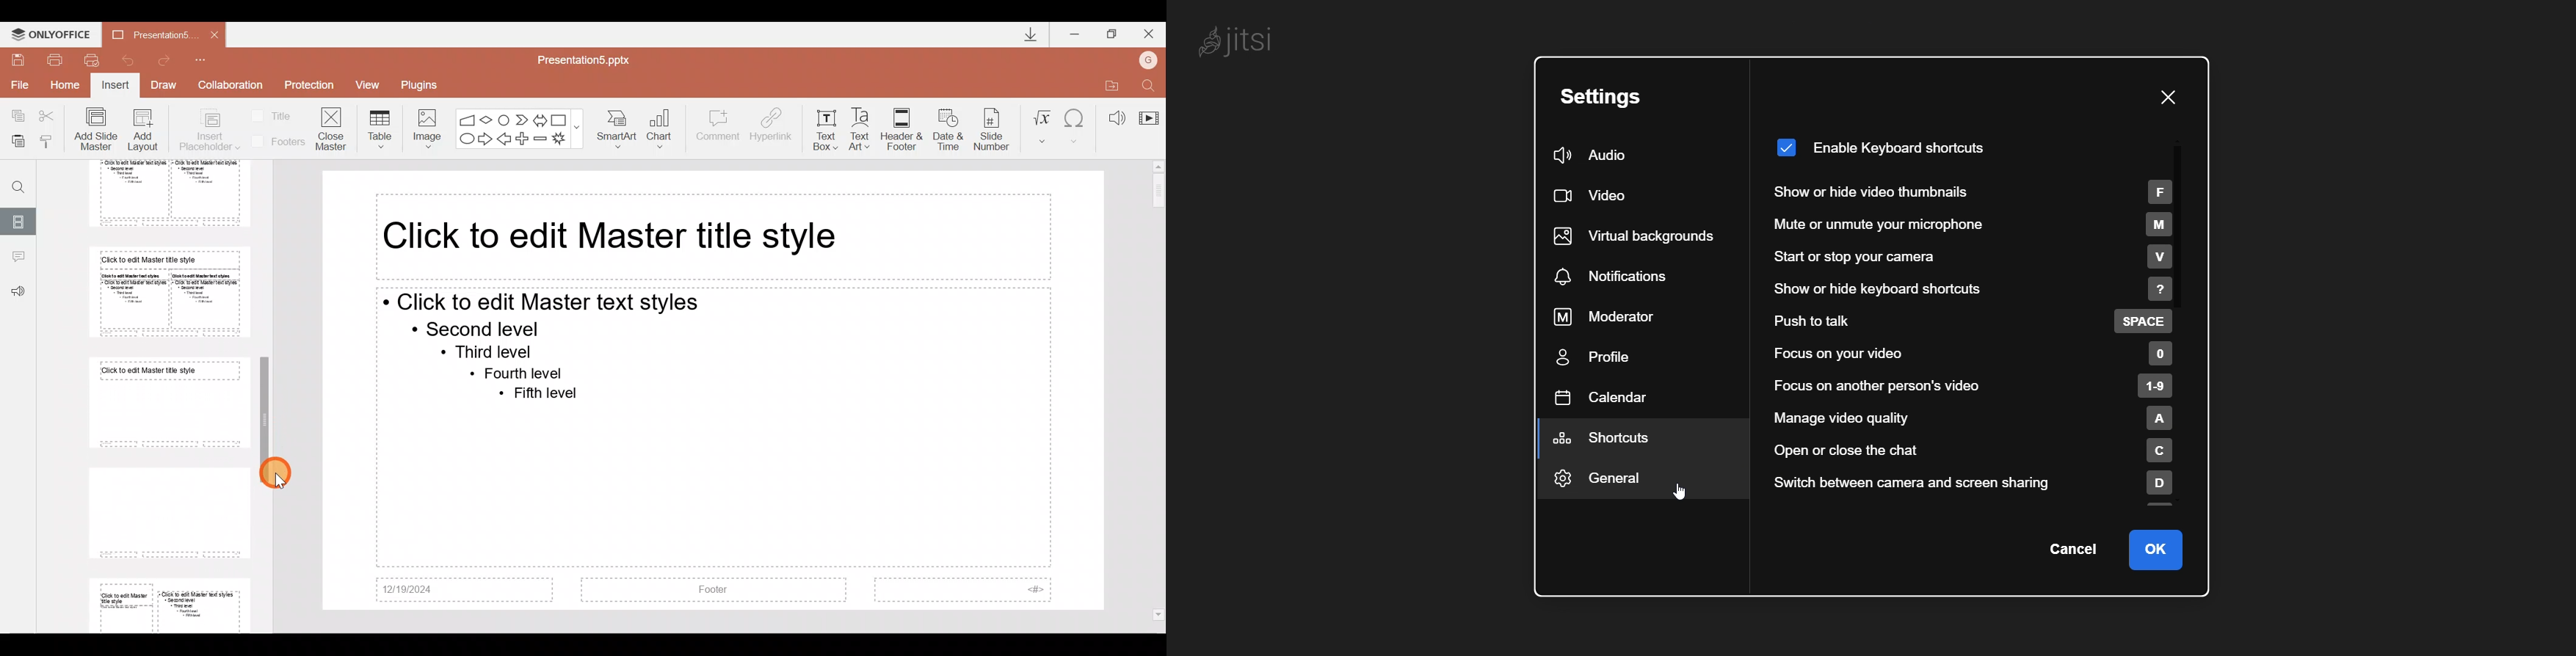 This screenshot has height=672, width=2576. I want to click on Date & time, so click(946, 127).